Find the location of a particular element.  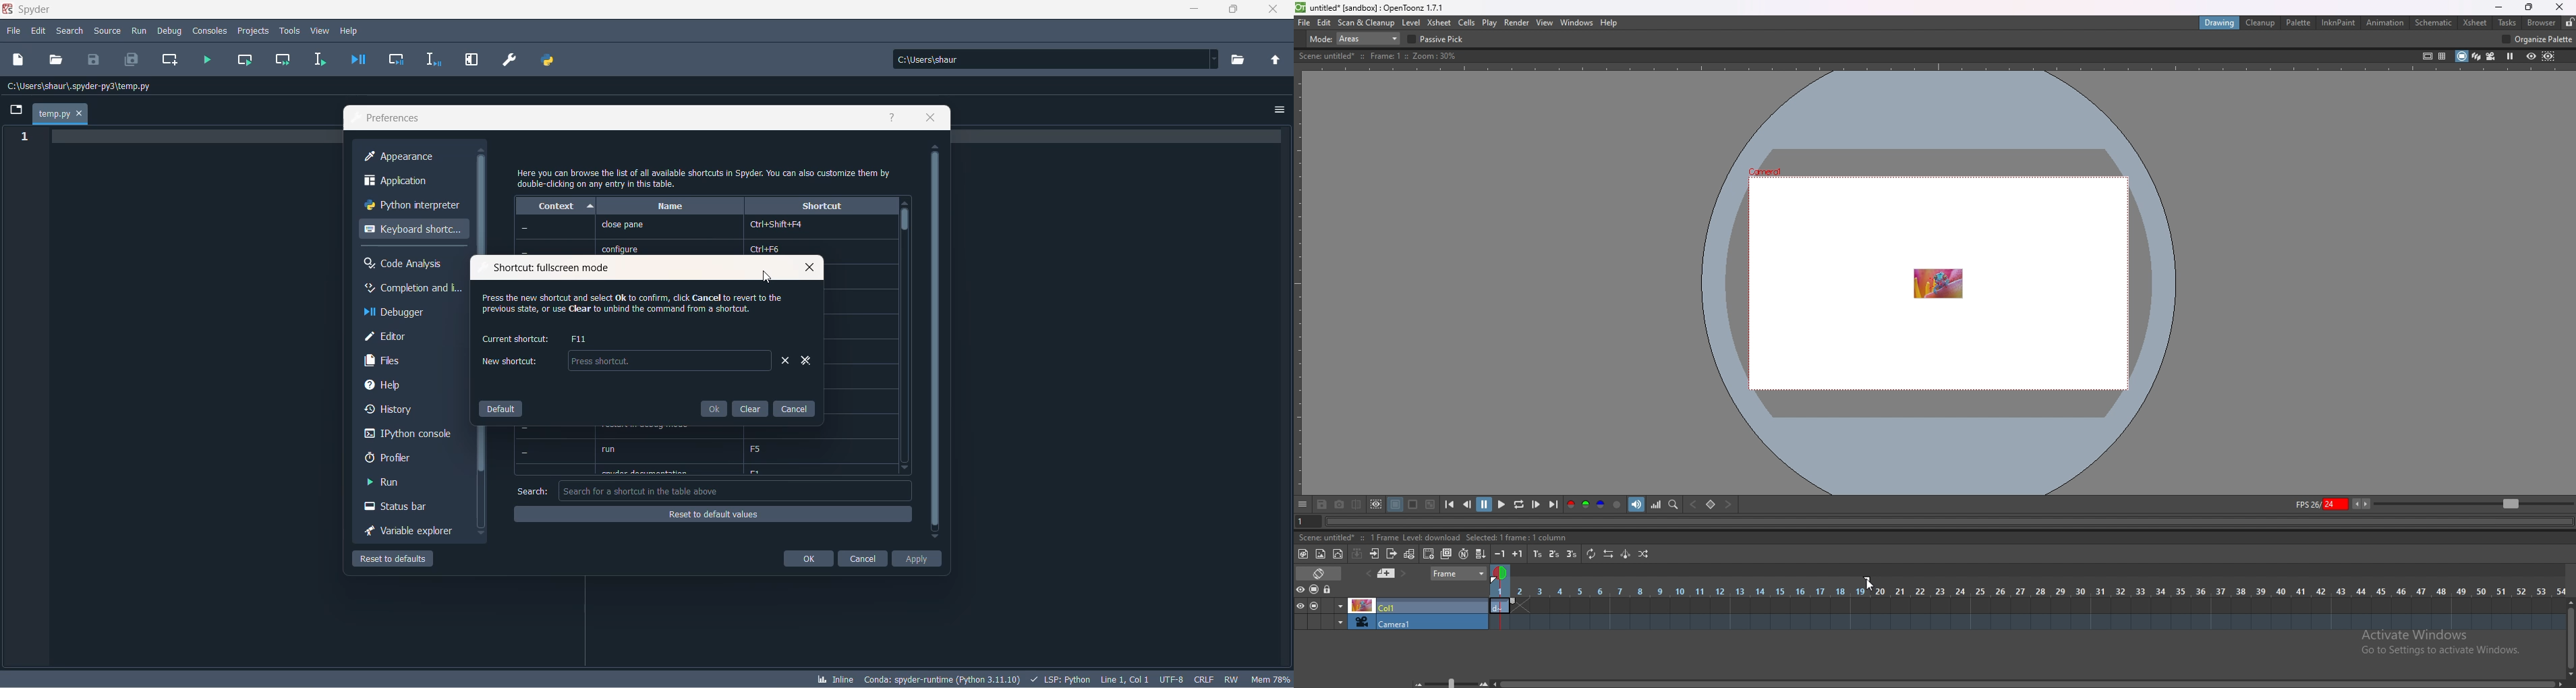

ok is located at coordinates (809, 559).